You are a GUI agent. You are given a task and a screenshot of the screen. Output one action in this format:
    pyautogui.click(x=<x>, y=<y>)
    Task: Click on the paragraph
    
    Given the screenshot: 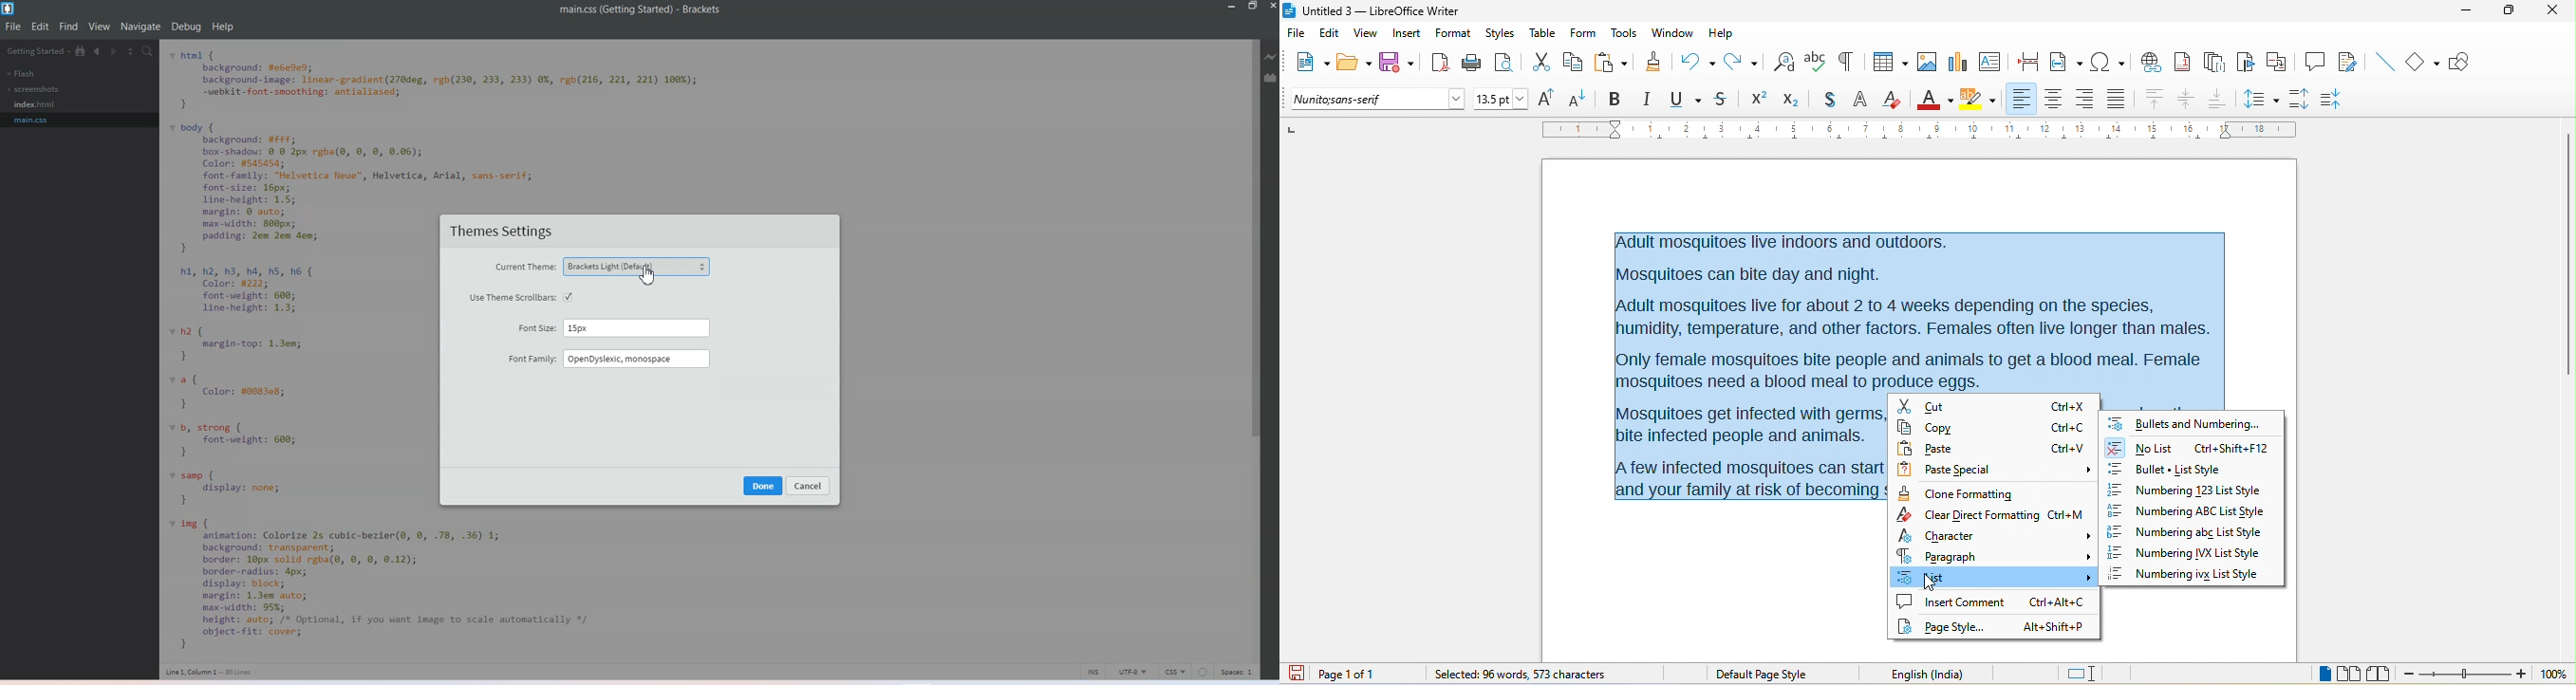 What is the action you would take?
    pyautogui.click(x=1994, y=557)
    